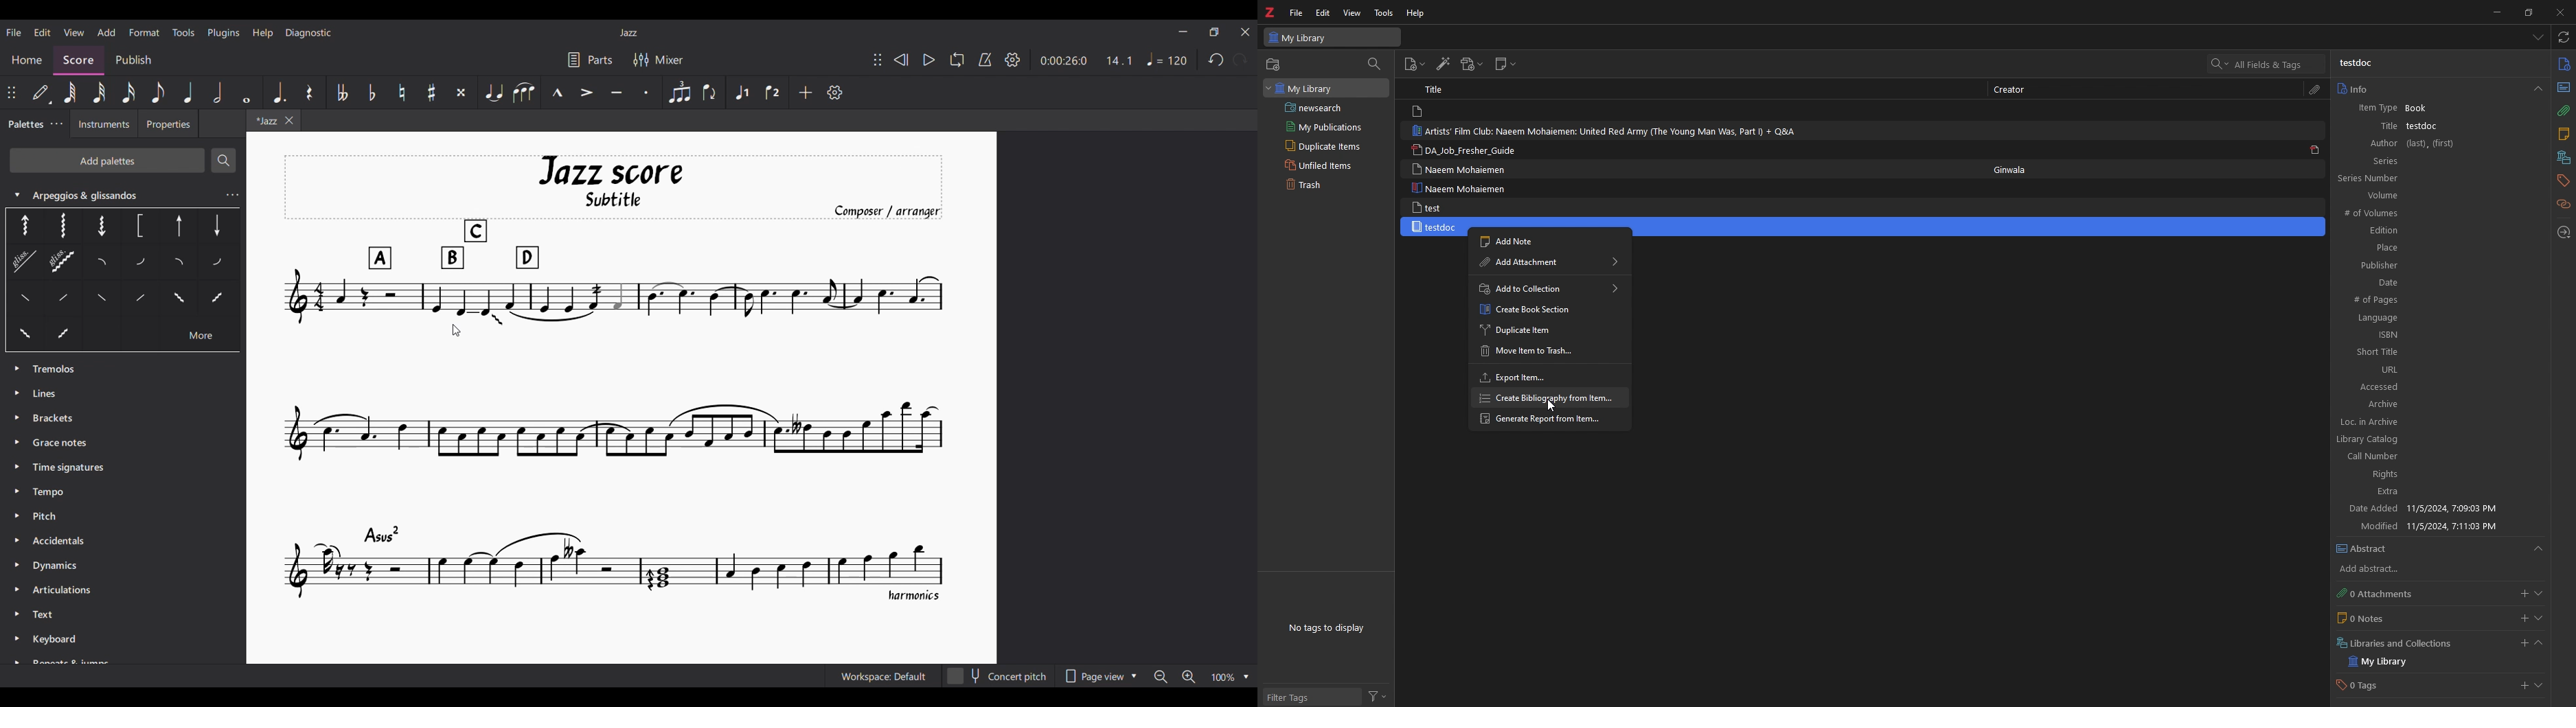  I want to click on list all items, so click(2539, 37).